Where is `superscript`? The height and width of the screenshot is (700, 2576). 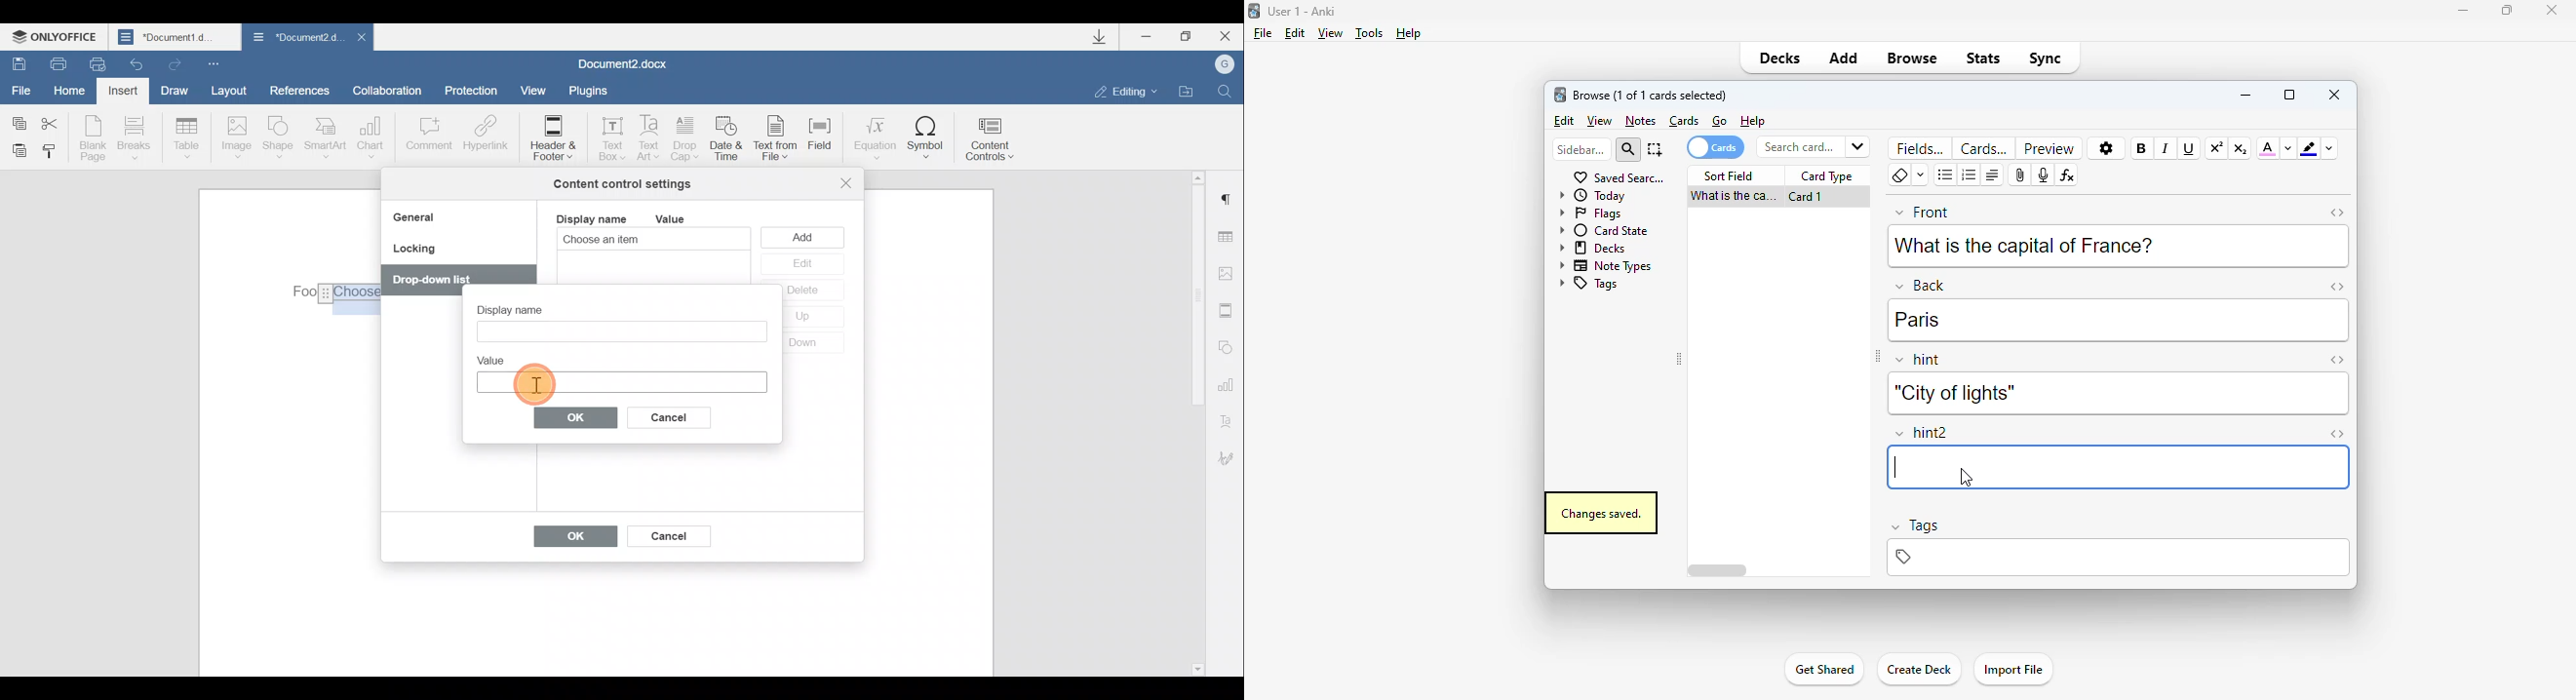
superscript is located at coordinates (2216, 148).